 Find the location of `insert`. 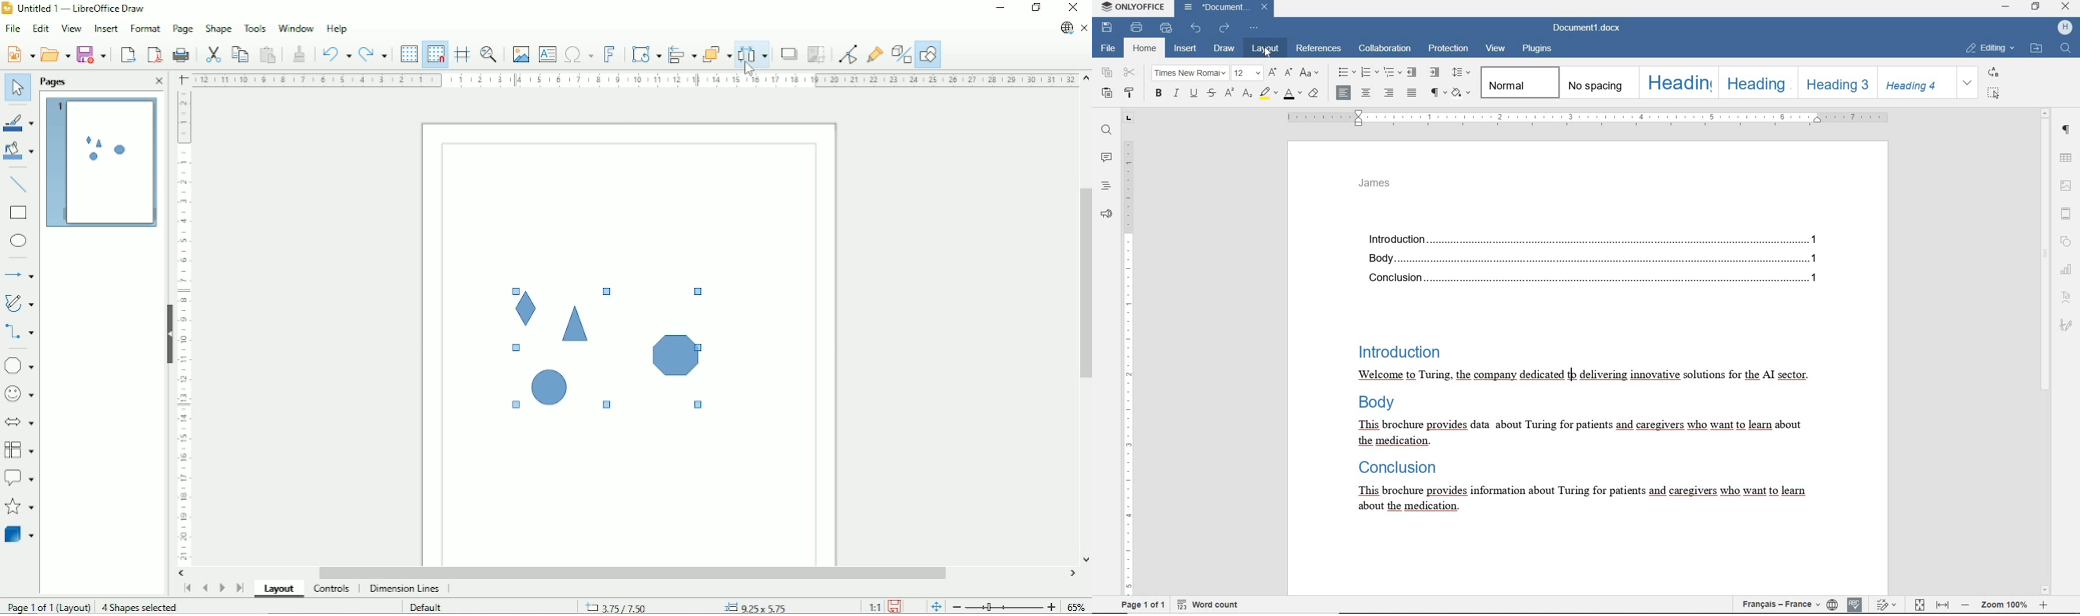

insert is located at coordinates (1183, 49).